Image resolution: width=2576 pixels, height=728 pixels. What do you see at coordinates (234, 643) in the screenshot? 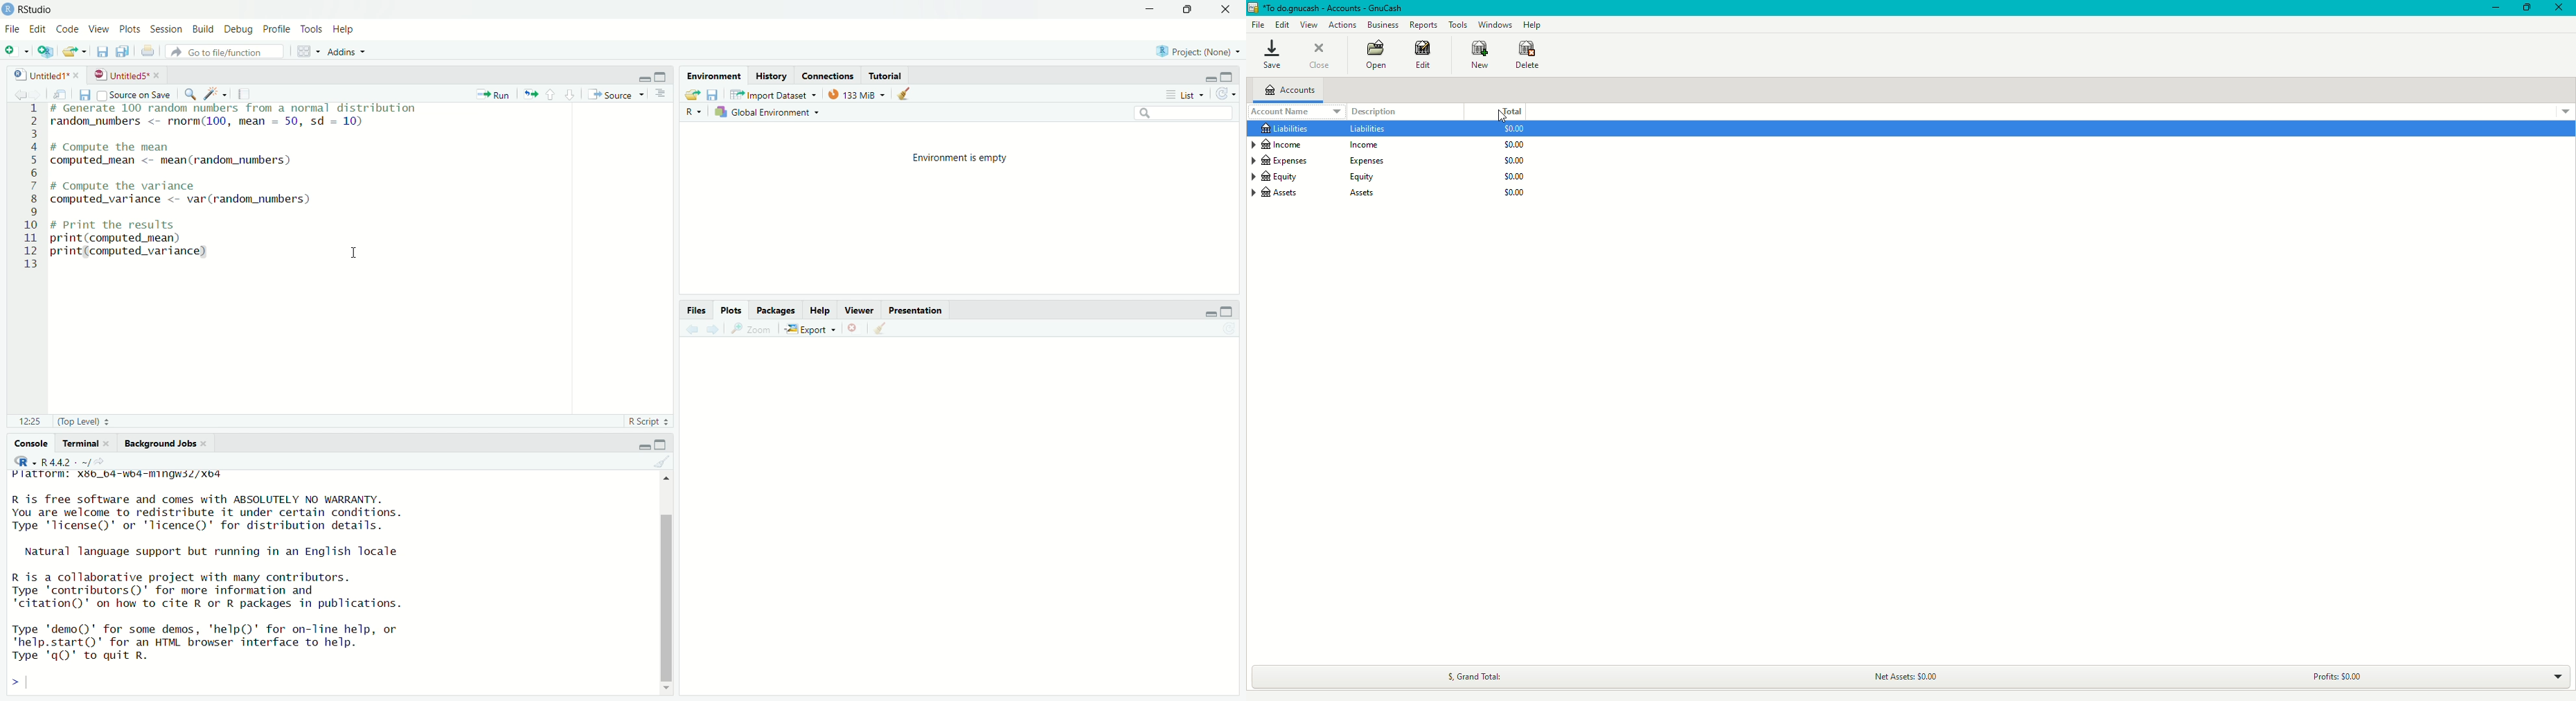
I see `Type 'demo()' for some demos, 'help()' for on-line help, or
*help.start()" for an HTML browser interface to help.
Type 'gQ)' to quit R.` at bounding box center [234, 643].